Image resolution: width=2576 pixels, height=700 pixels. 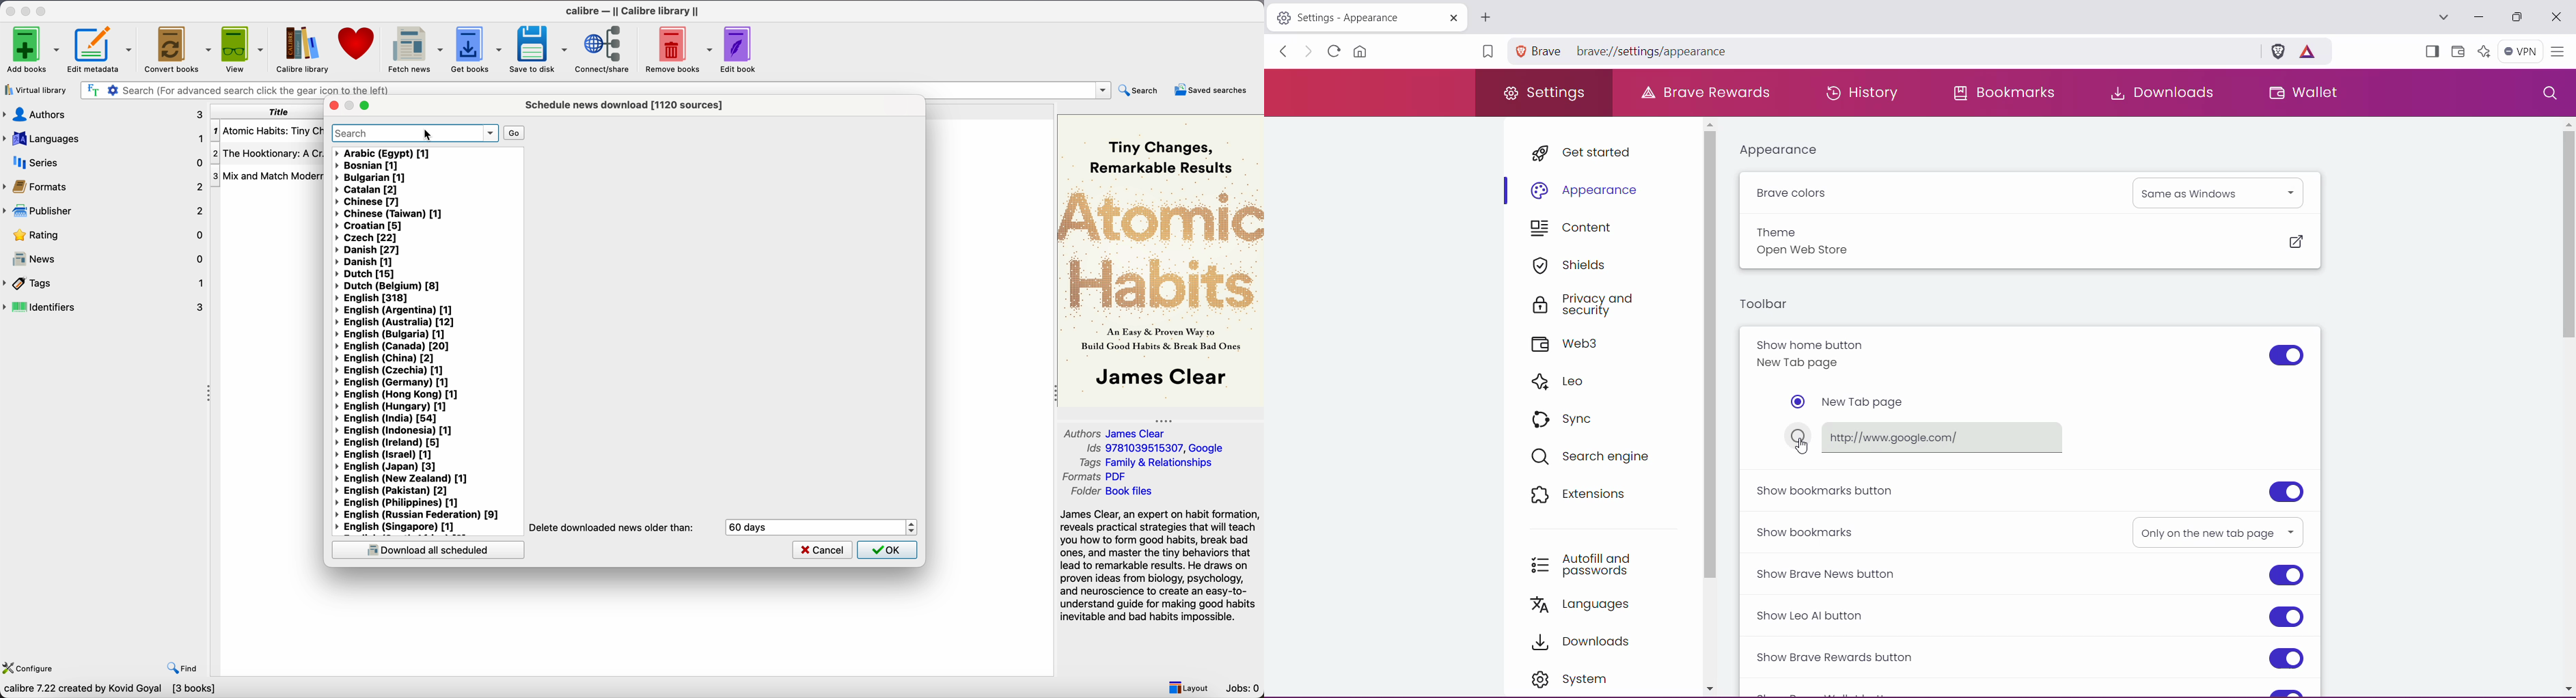 I want to click on Show bookmarks button, so click(x=1826, y=490).